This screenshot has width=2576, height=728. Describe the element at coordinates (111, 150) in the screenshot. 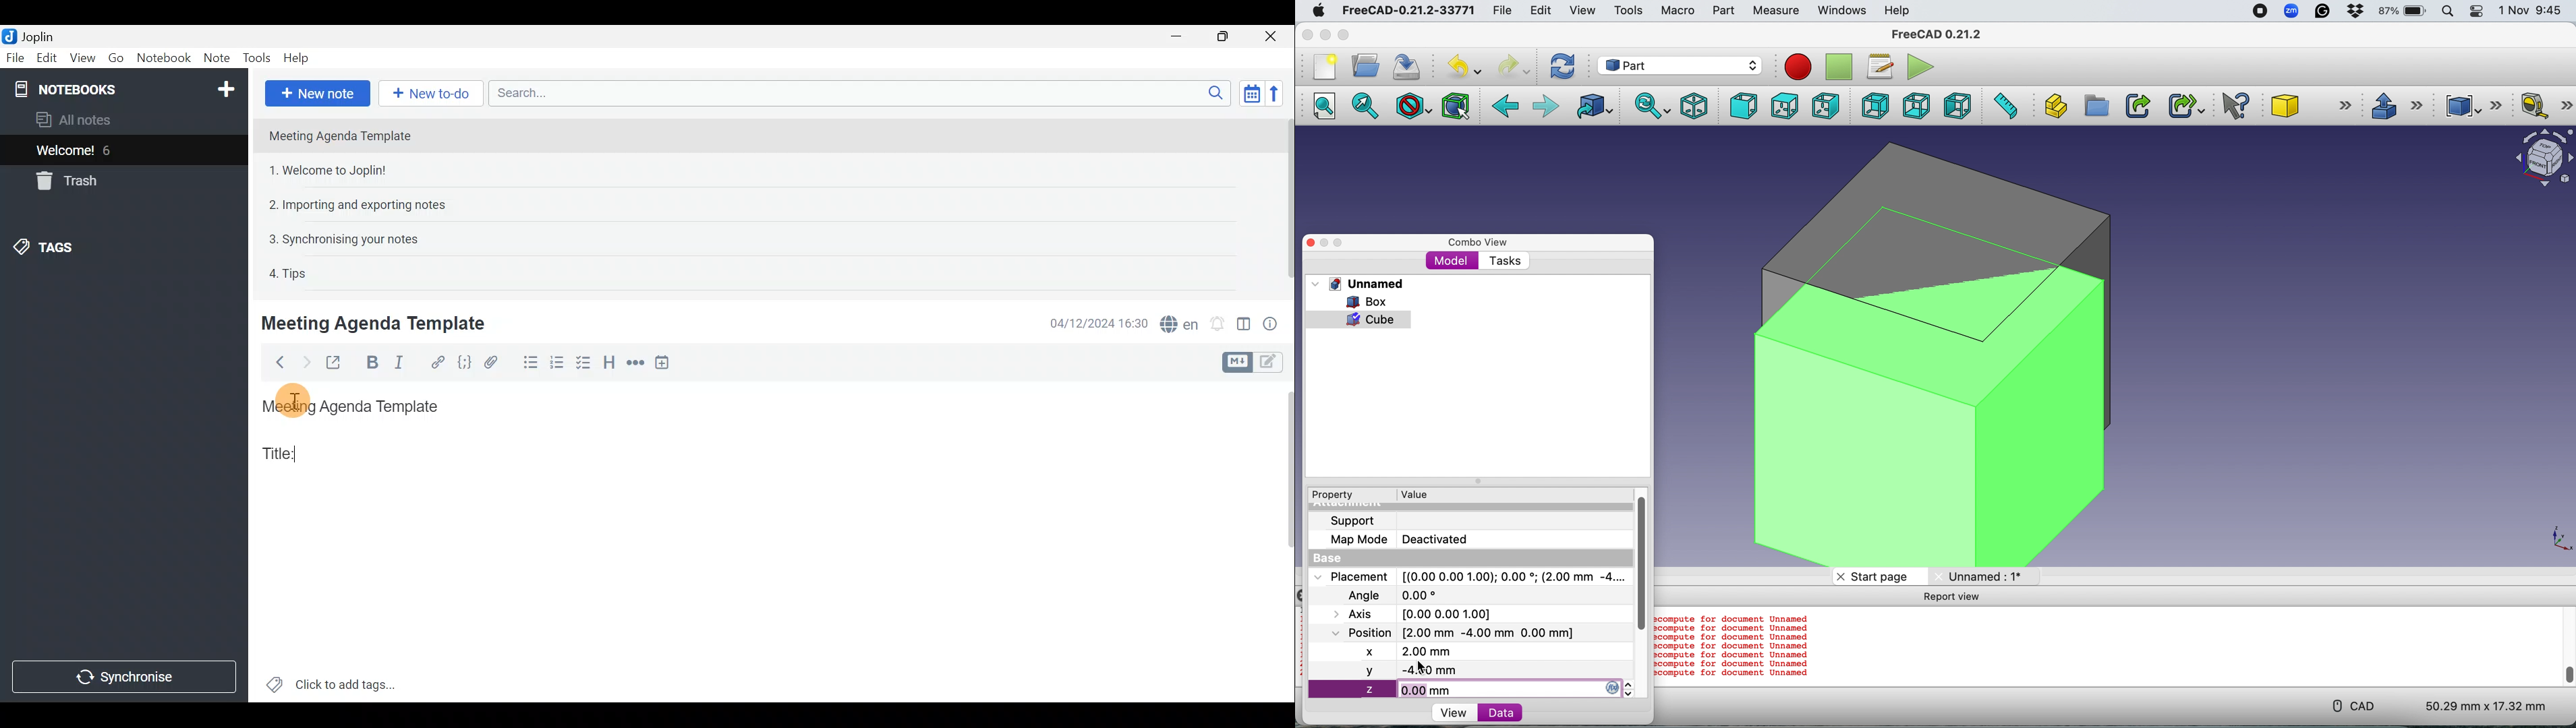

I see `6` at that location.